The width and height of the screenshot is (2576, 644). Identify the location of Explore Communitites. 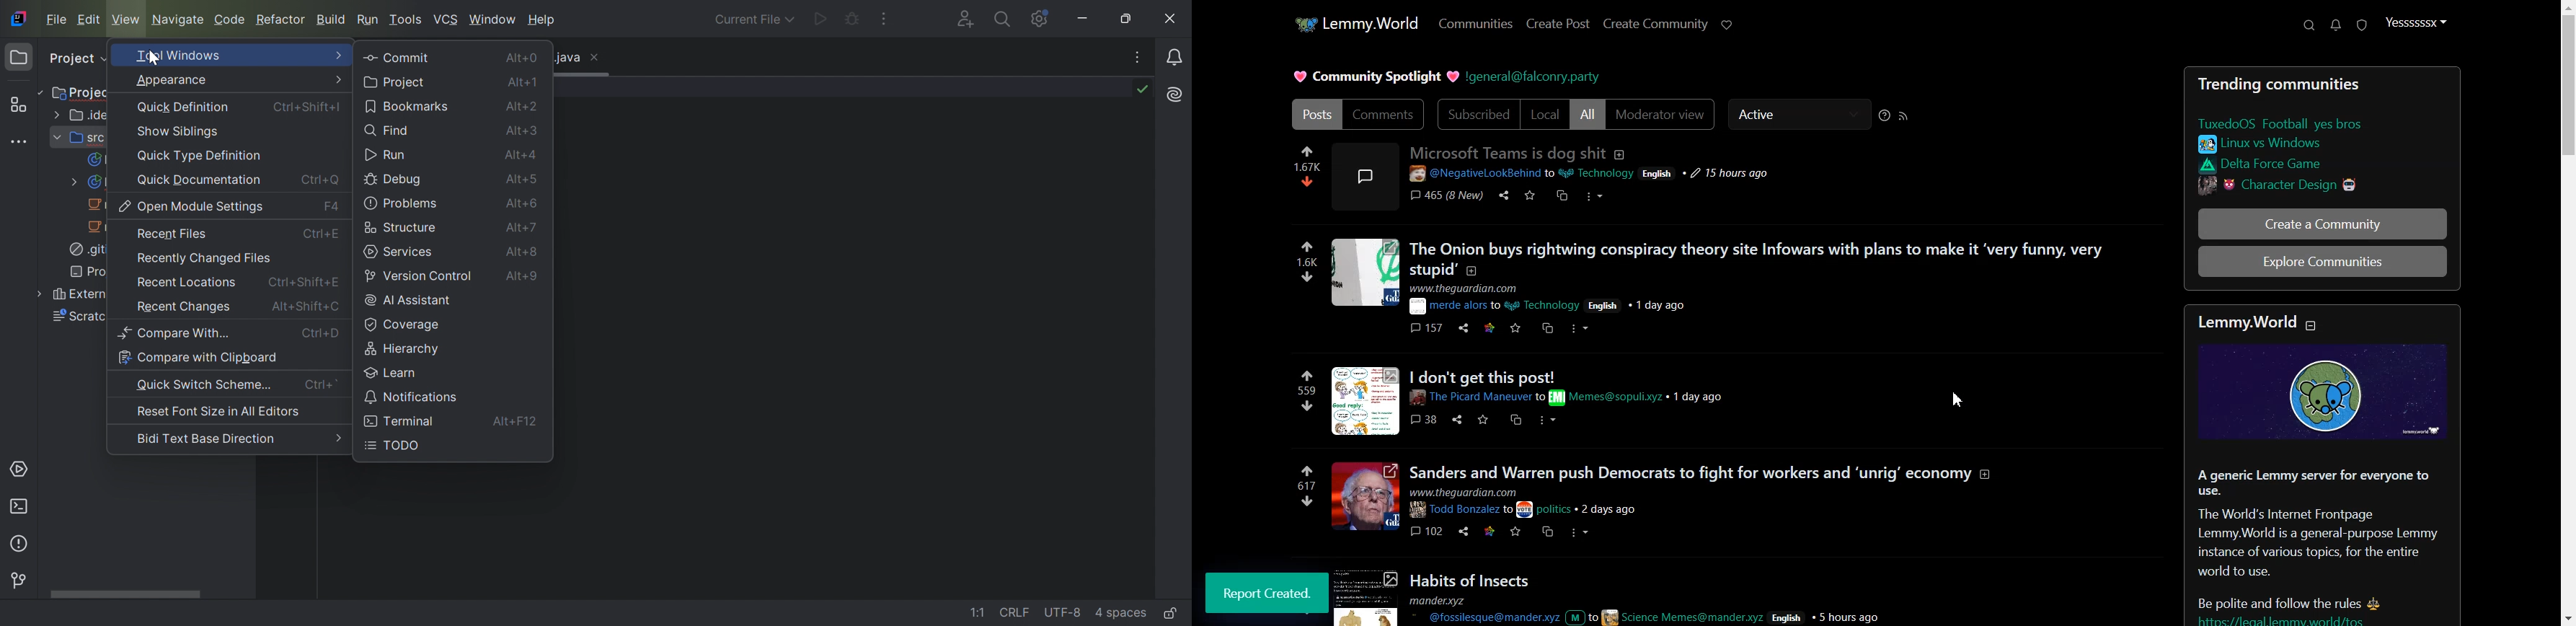
(2322, 263).